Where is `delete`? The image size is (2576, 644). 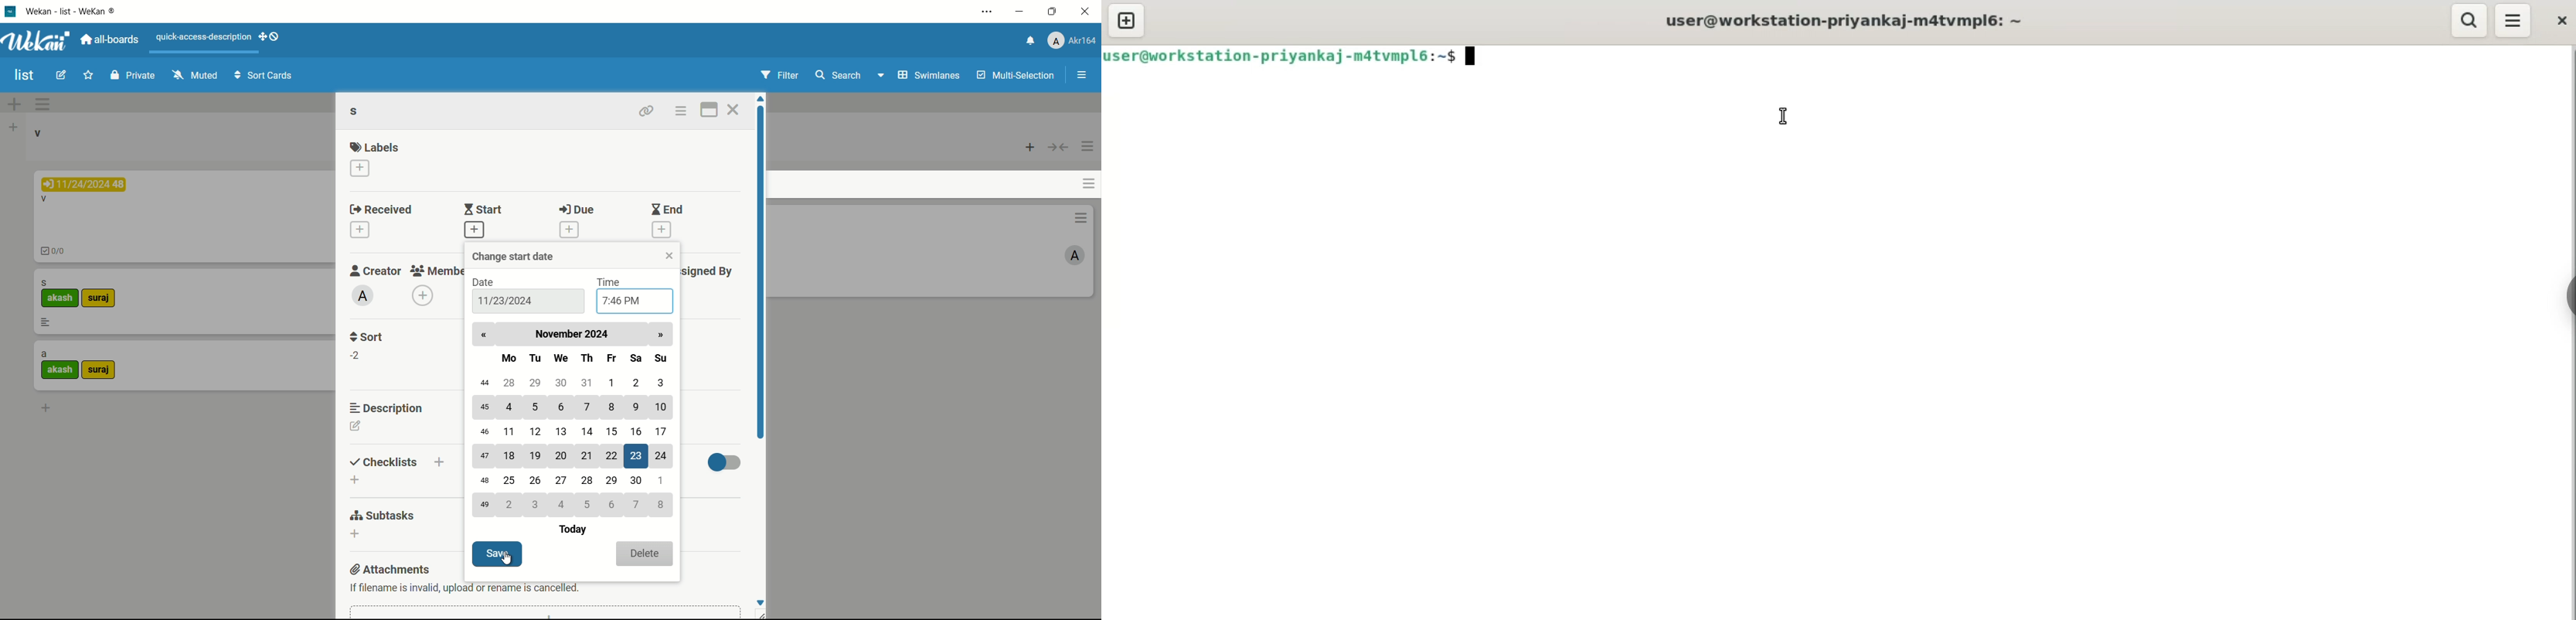 delete is located at coordinates (645, 553).